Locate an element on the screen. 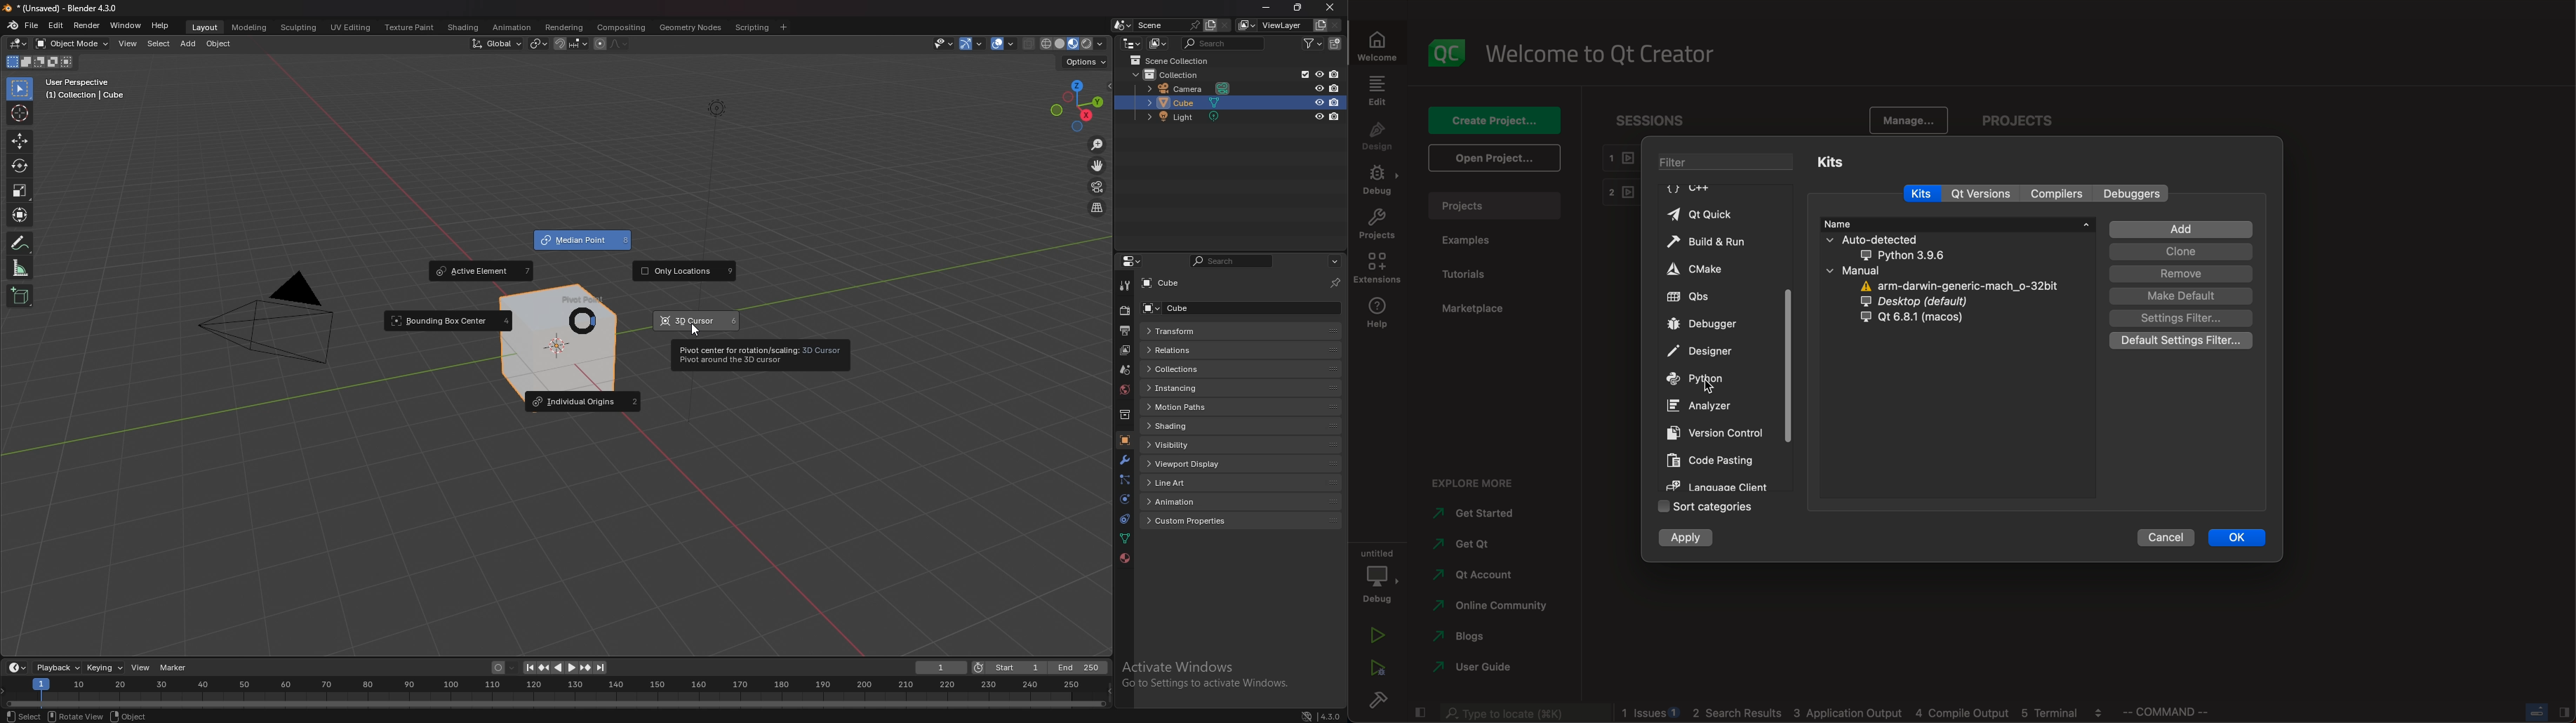 Image resolution: width=2576 pixels, height=728 pixels. object mode is located at coordinates (73, 43).